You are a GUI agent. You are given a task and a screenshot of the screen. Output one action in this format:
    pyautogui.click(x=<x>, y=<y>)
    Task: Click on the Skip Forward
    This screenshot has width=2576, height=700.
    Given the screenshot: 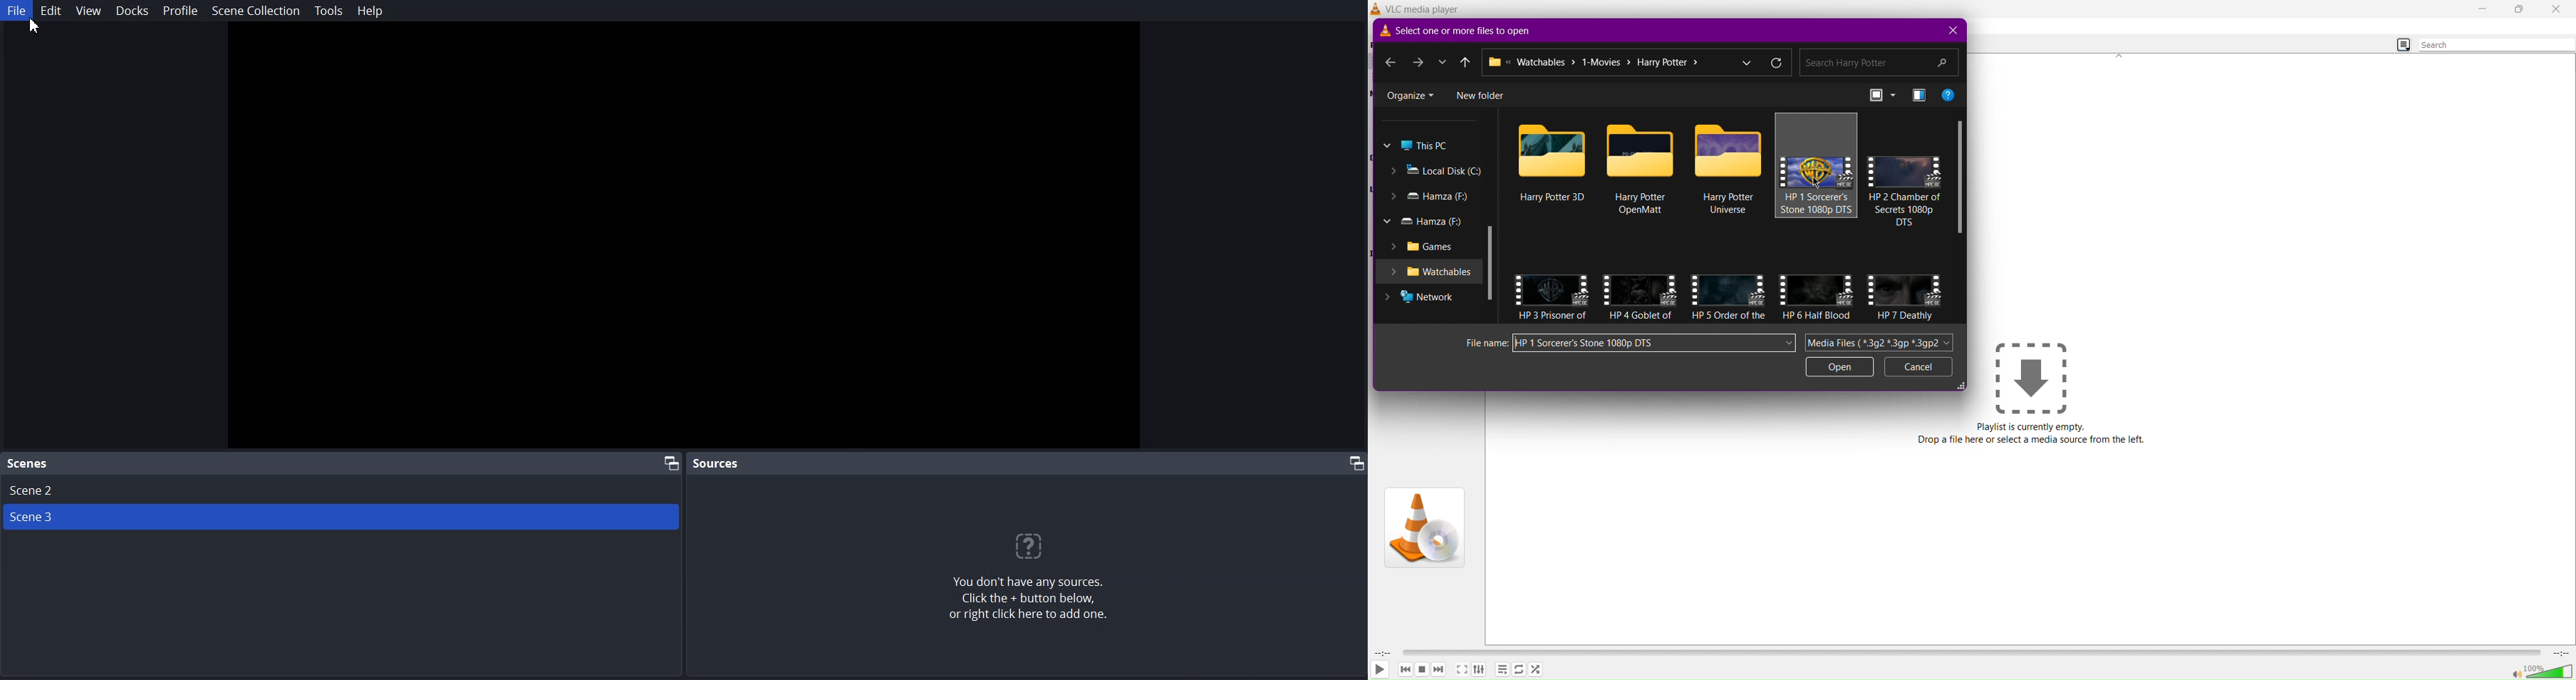 What is the action you would take?
    pyautogui.click(x=1439, y=669)
    